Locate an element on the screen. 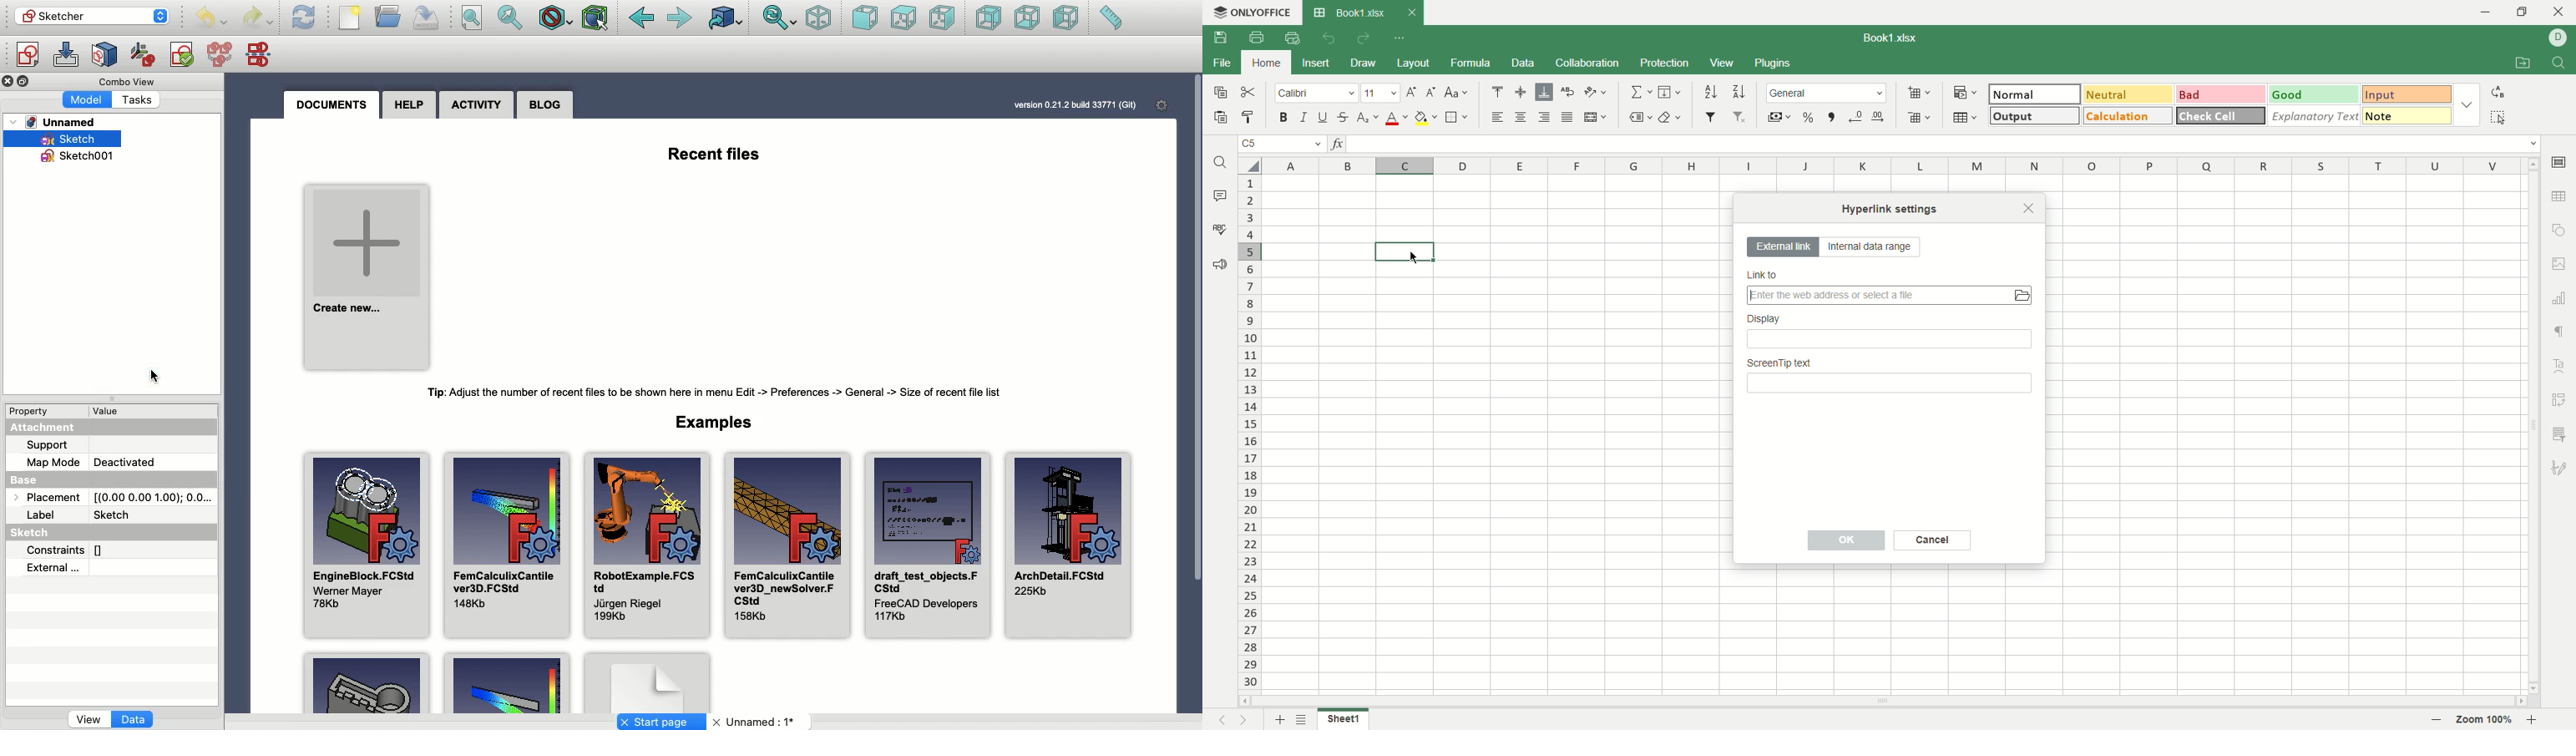 This screenshot has width=2576, height=756. signature settings is located at coordinates (2560, 469).